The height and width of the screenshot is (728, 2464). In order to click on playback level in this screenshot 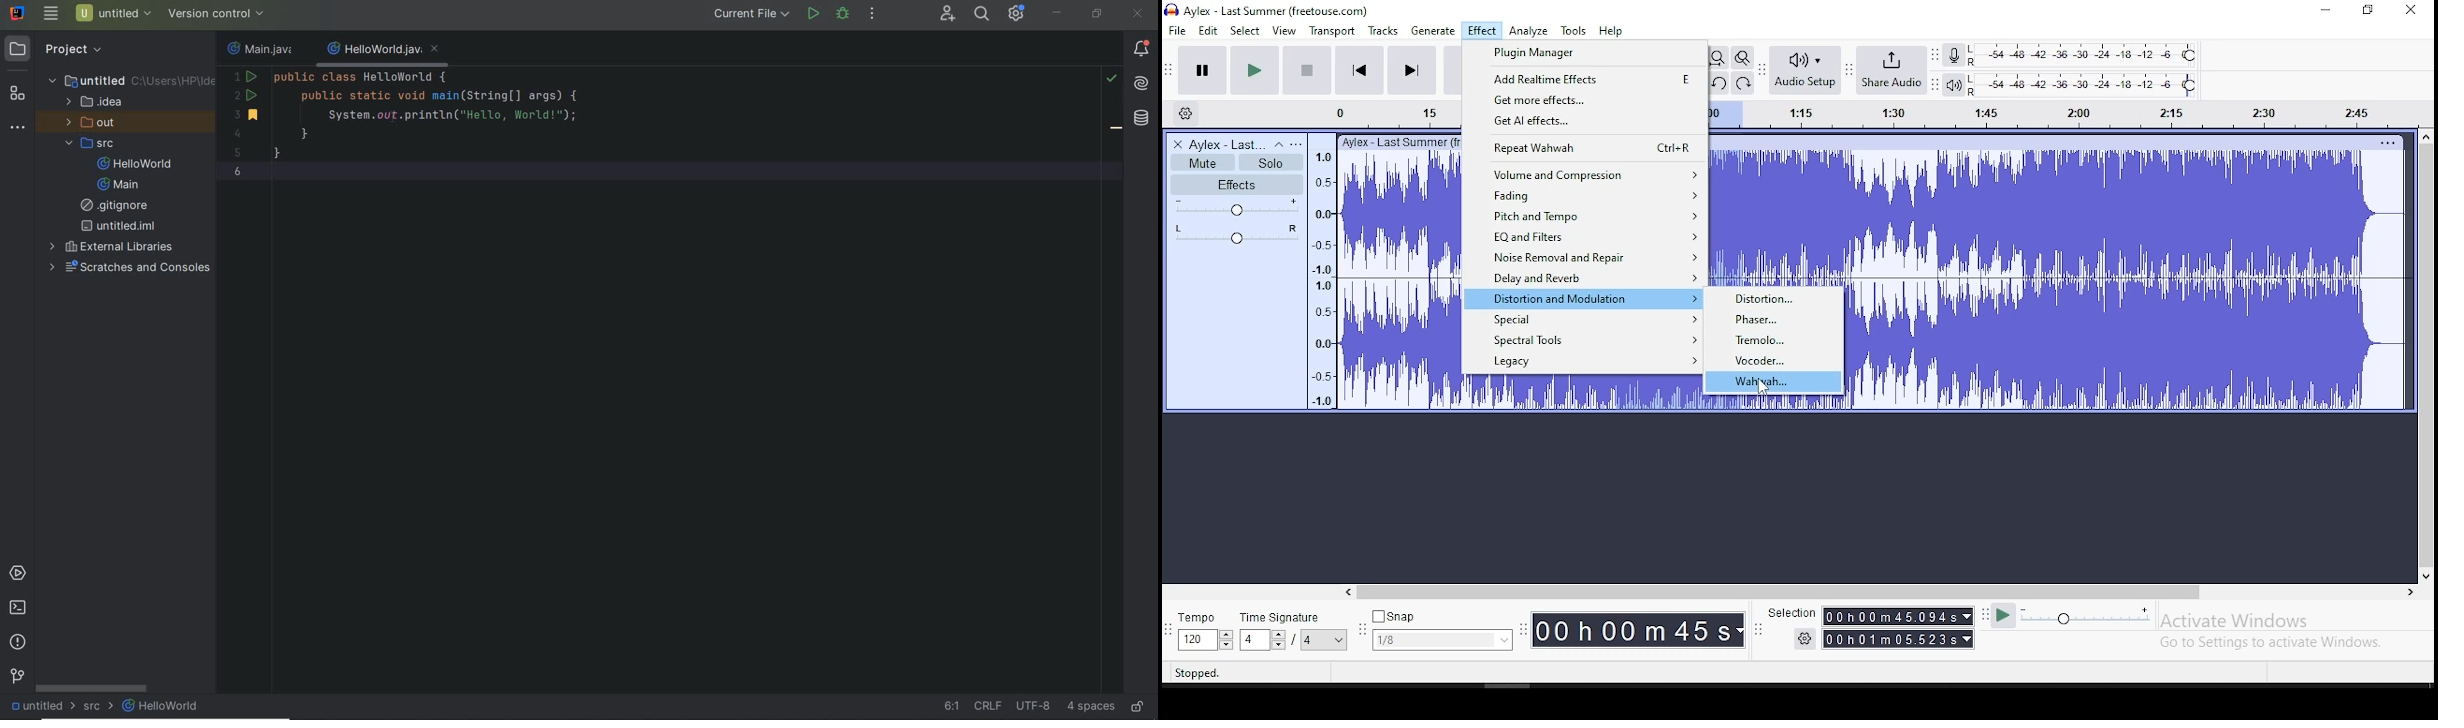, I will do `click(2092, 83)`.